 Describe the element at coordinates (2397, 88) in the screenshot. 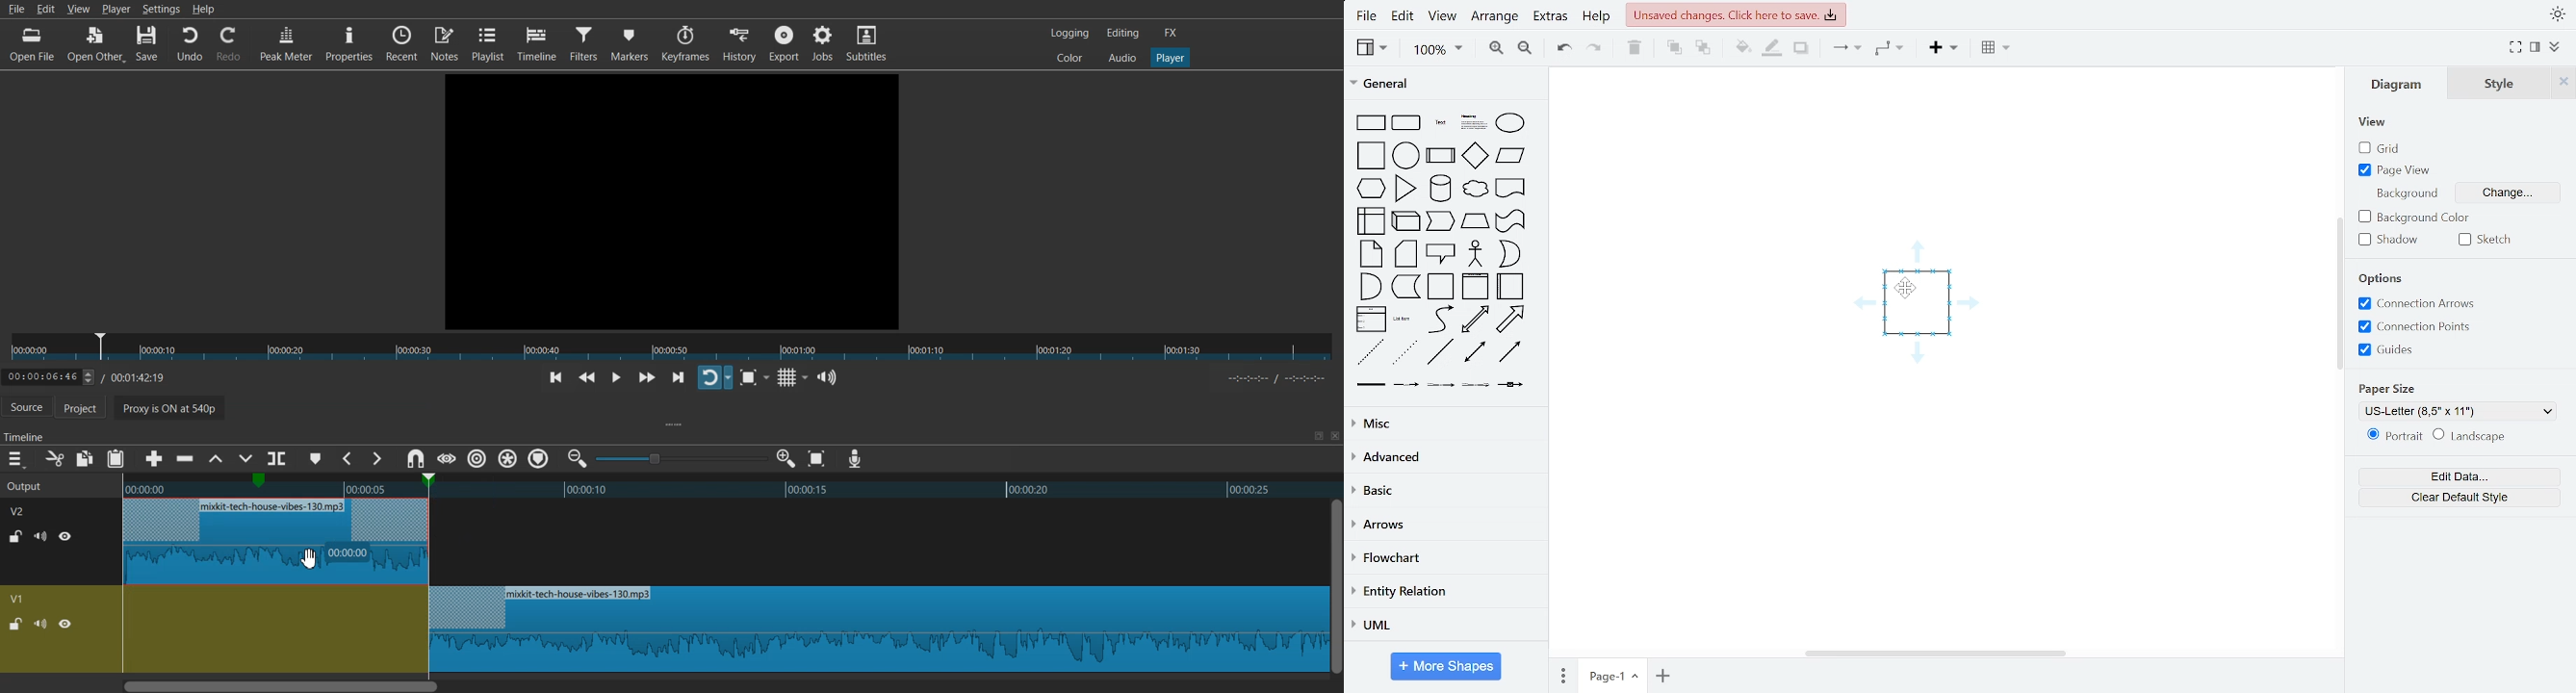

I see `diagram` at that location.